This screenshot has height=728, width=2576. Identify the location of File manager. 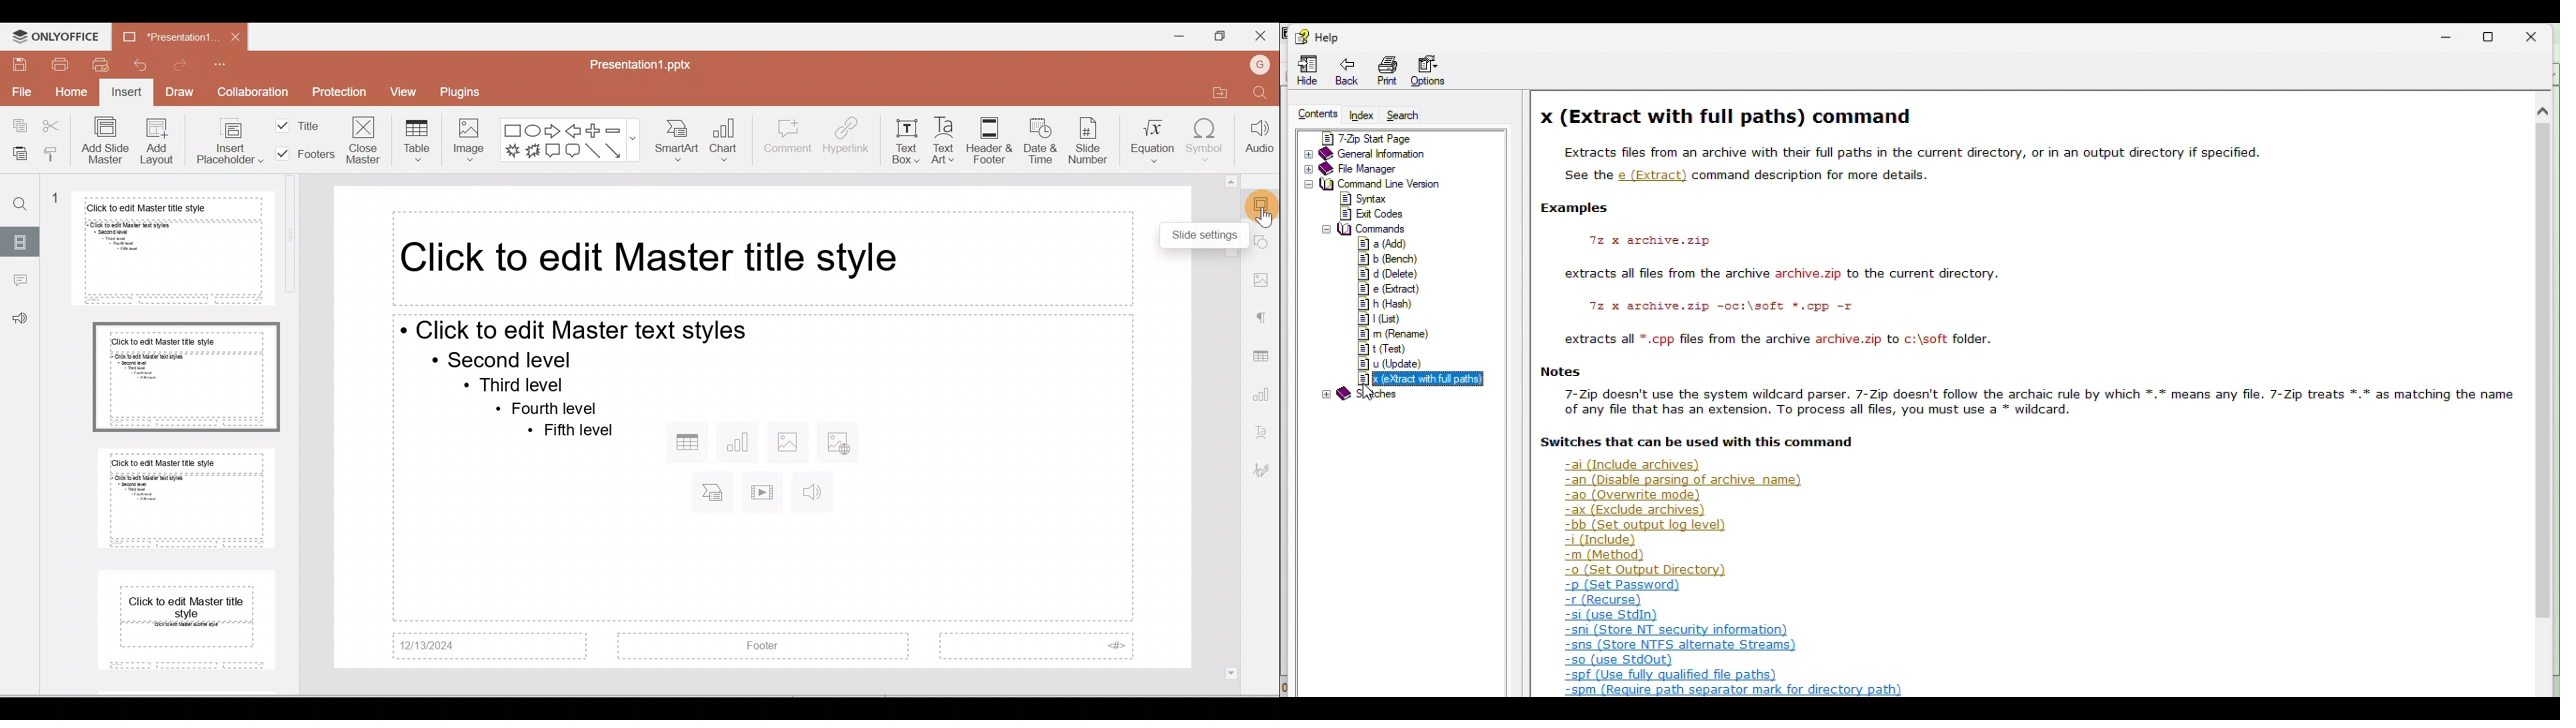
(1363, 170).